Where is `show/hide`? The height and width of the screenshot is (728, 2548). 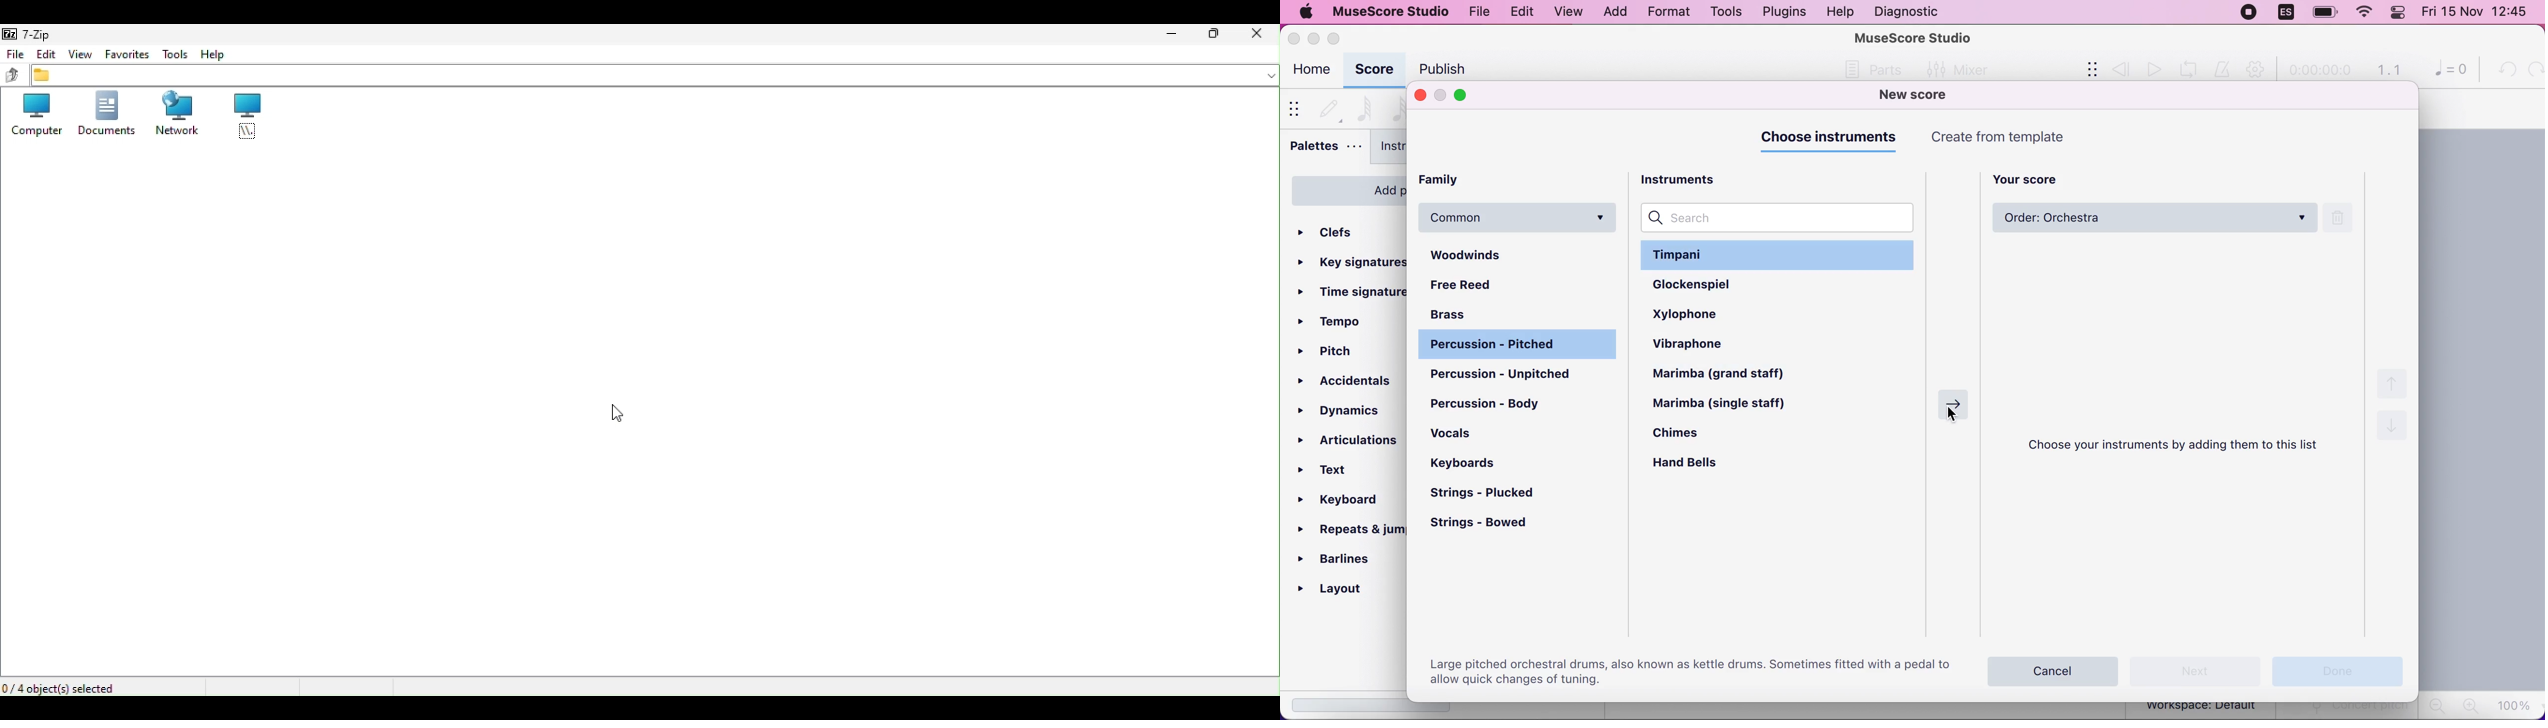 show/hide is located at coordinates (1297, 108).